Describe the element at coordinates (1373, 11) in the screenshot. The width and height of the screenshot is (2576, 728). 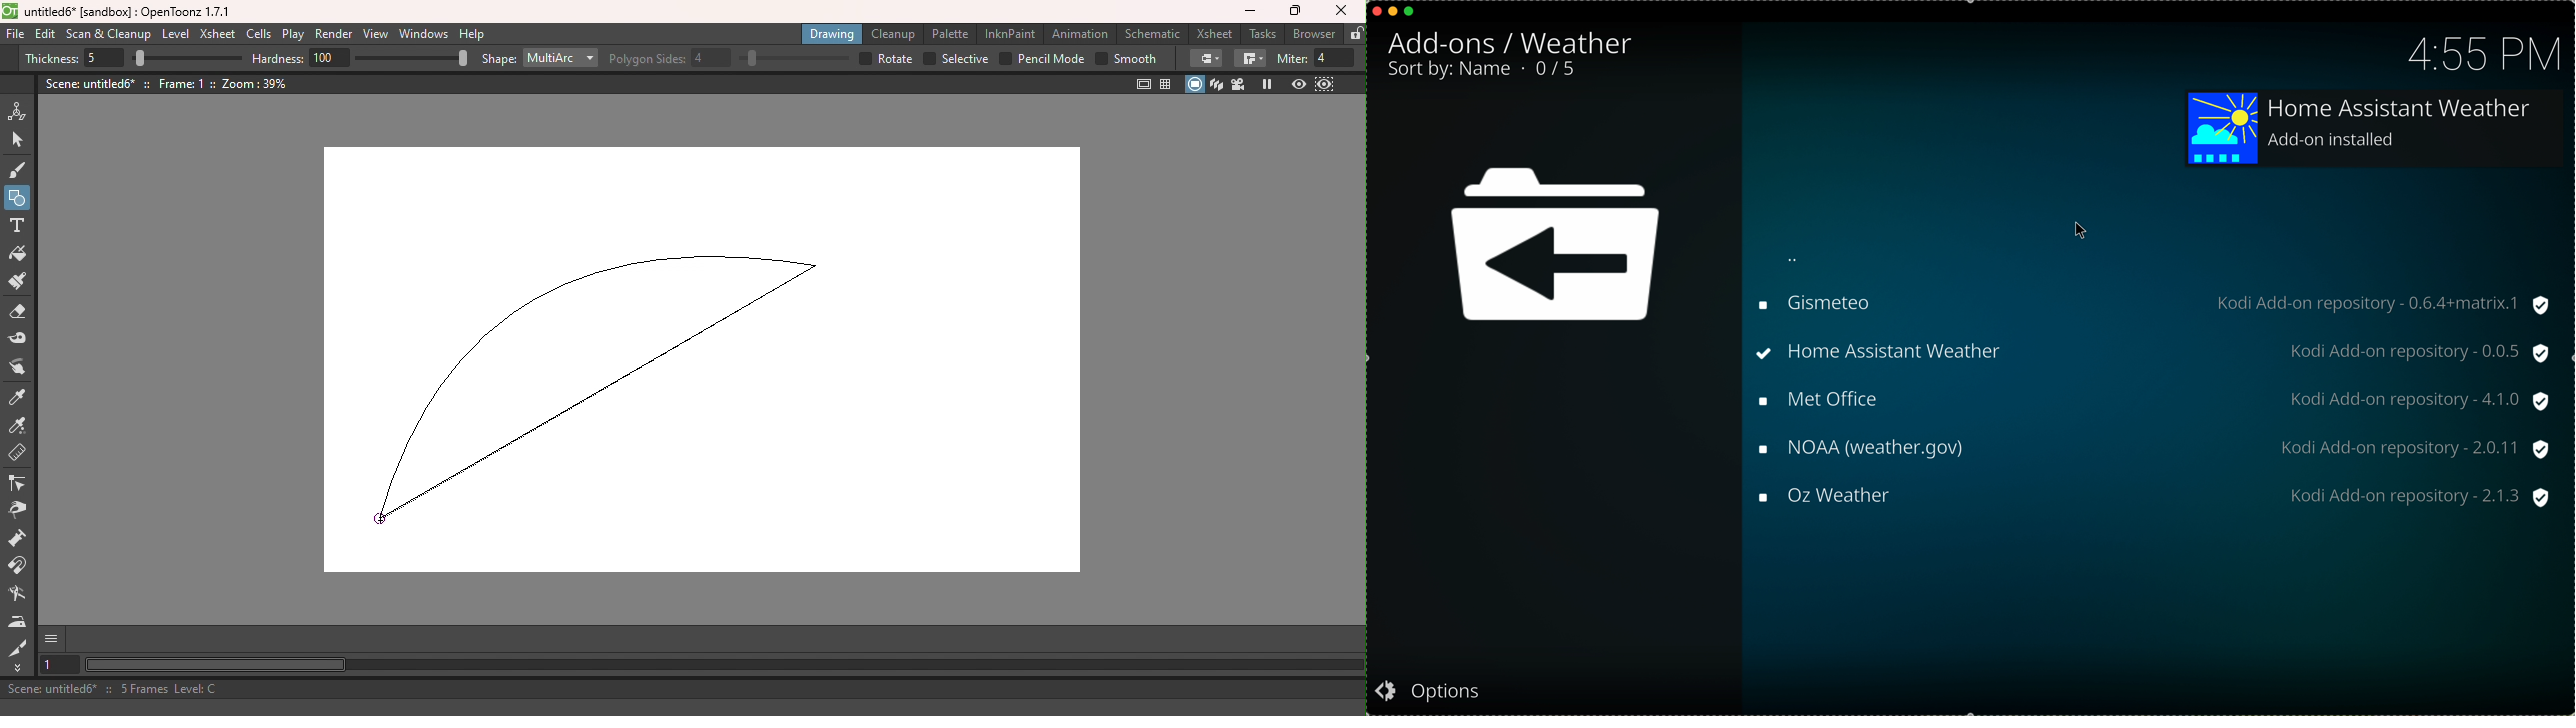
I see `close` at that location.